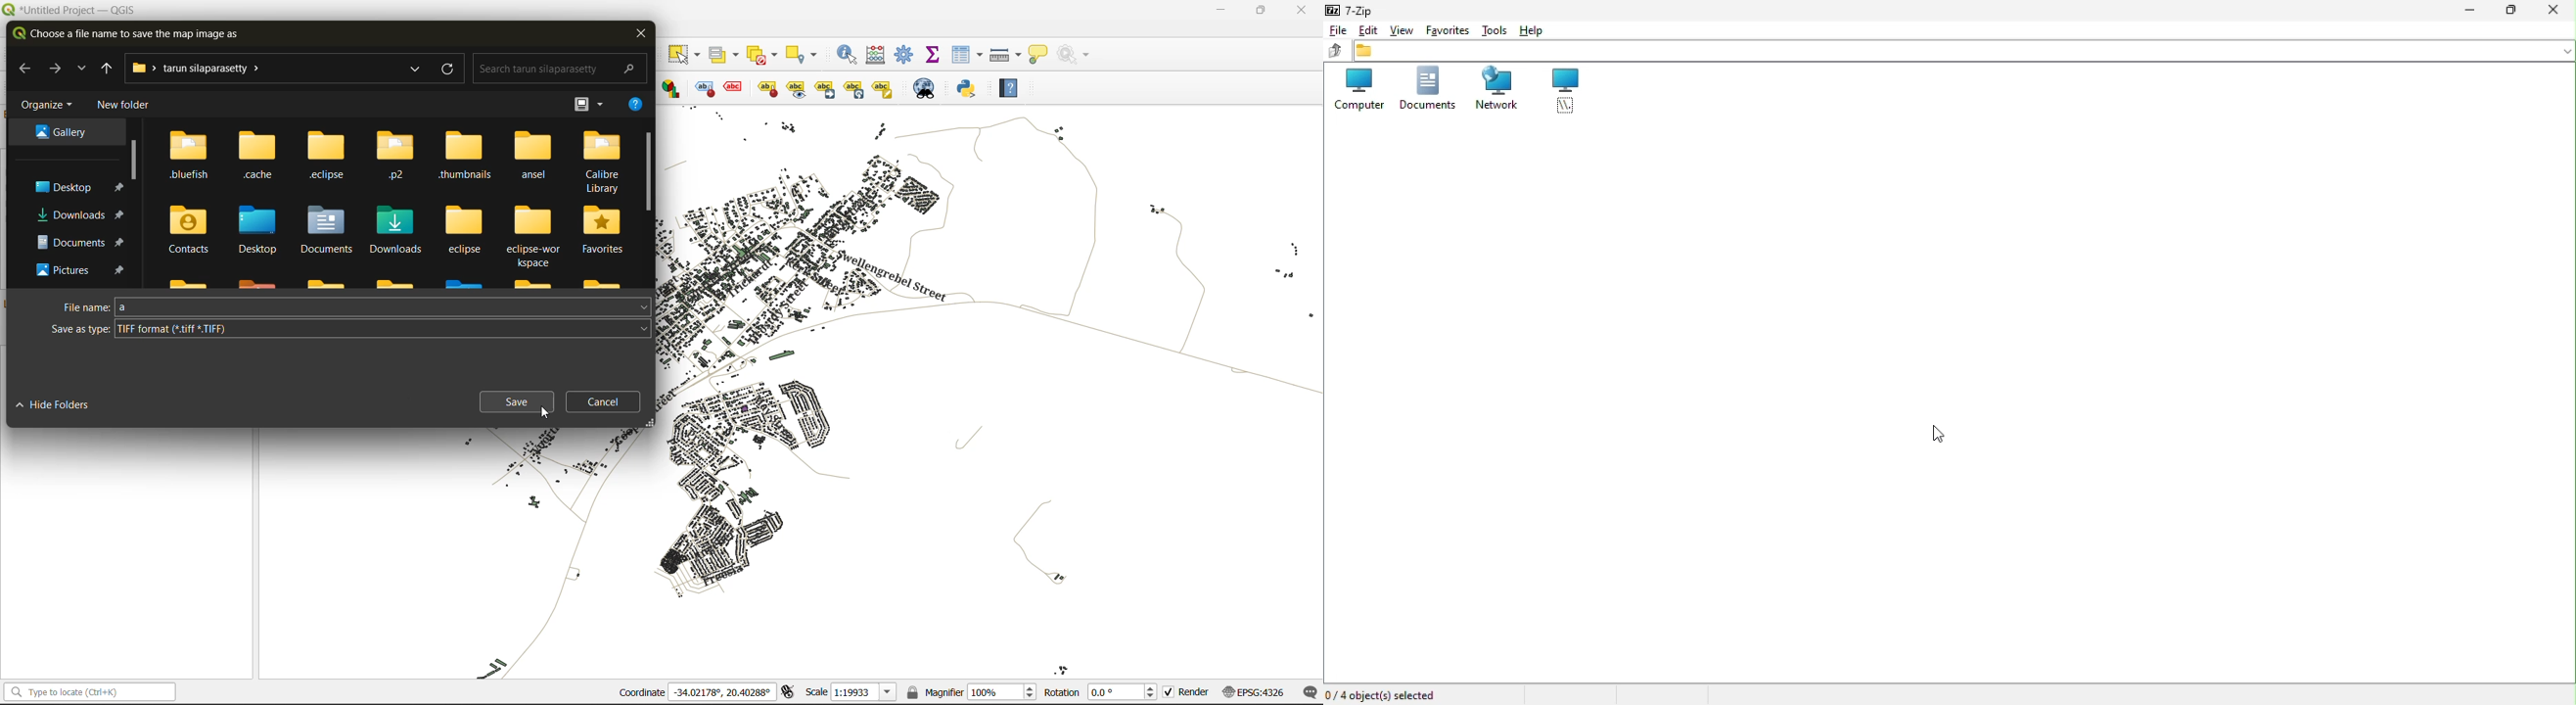 Image resolution: width=2576 pixels, height=728 pixels. Describe the element at coordinates (58, 68) in the screenshot. I see `next` at that location.